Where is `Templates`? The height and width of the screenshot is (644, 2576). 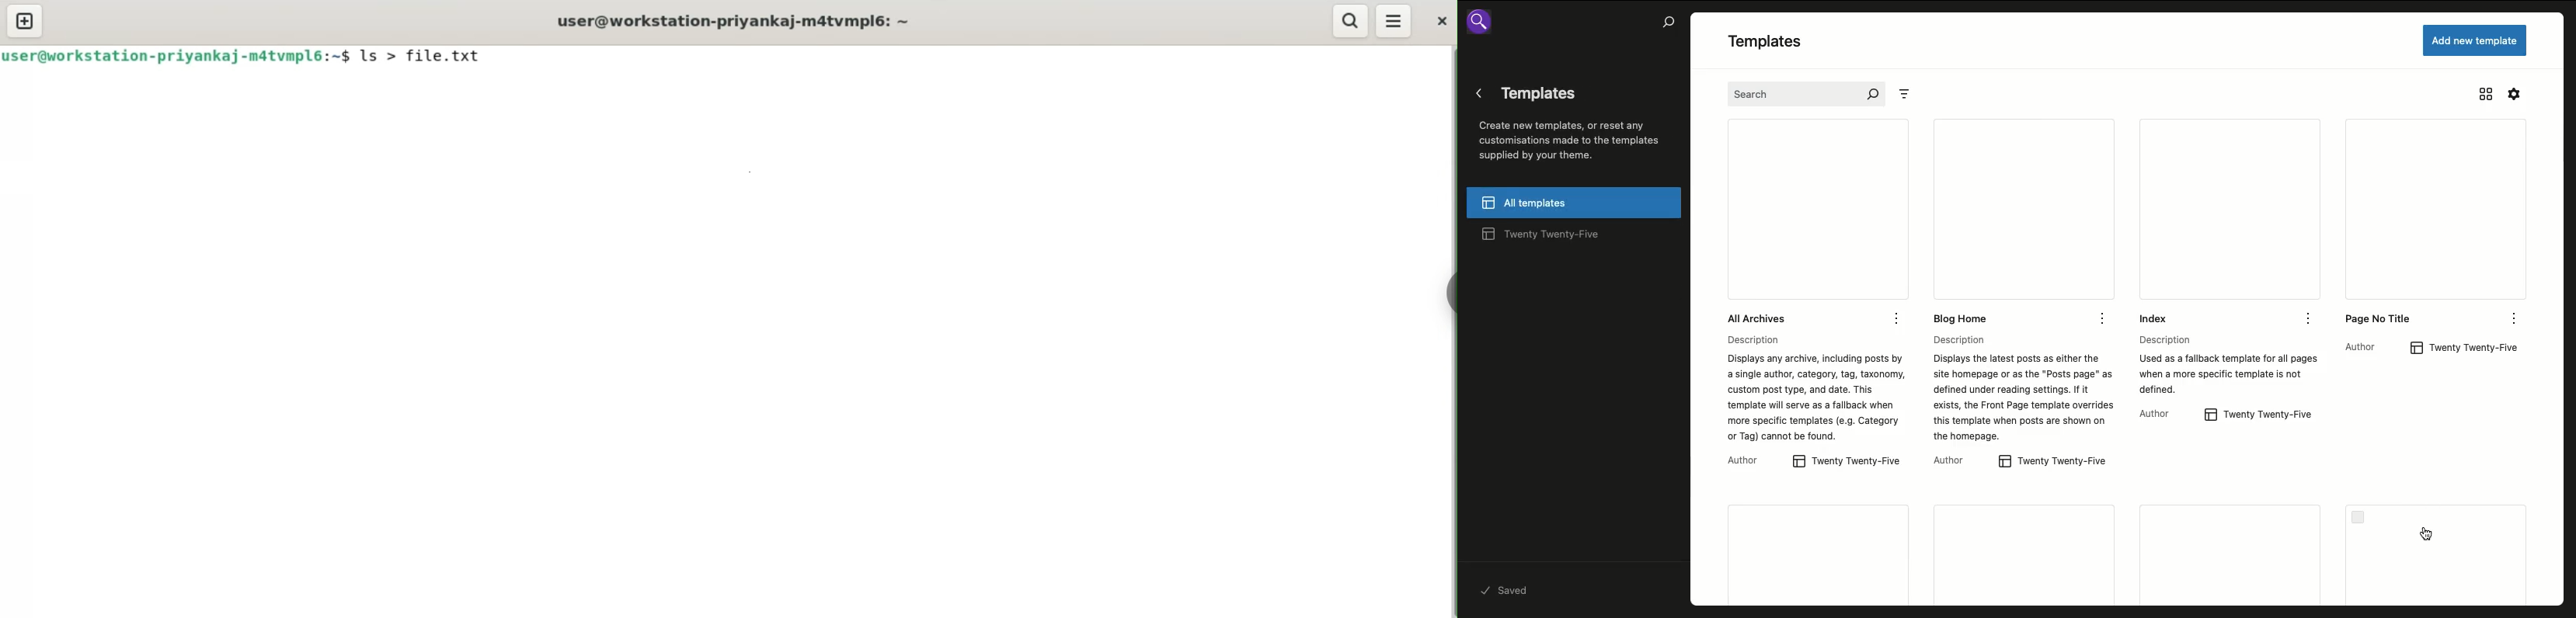
Templates is located at coordinates (1777, 43).